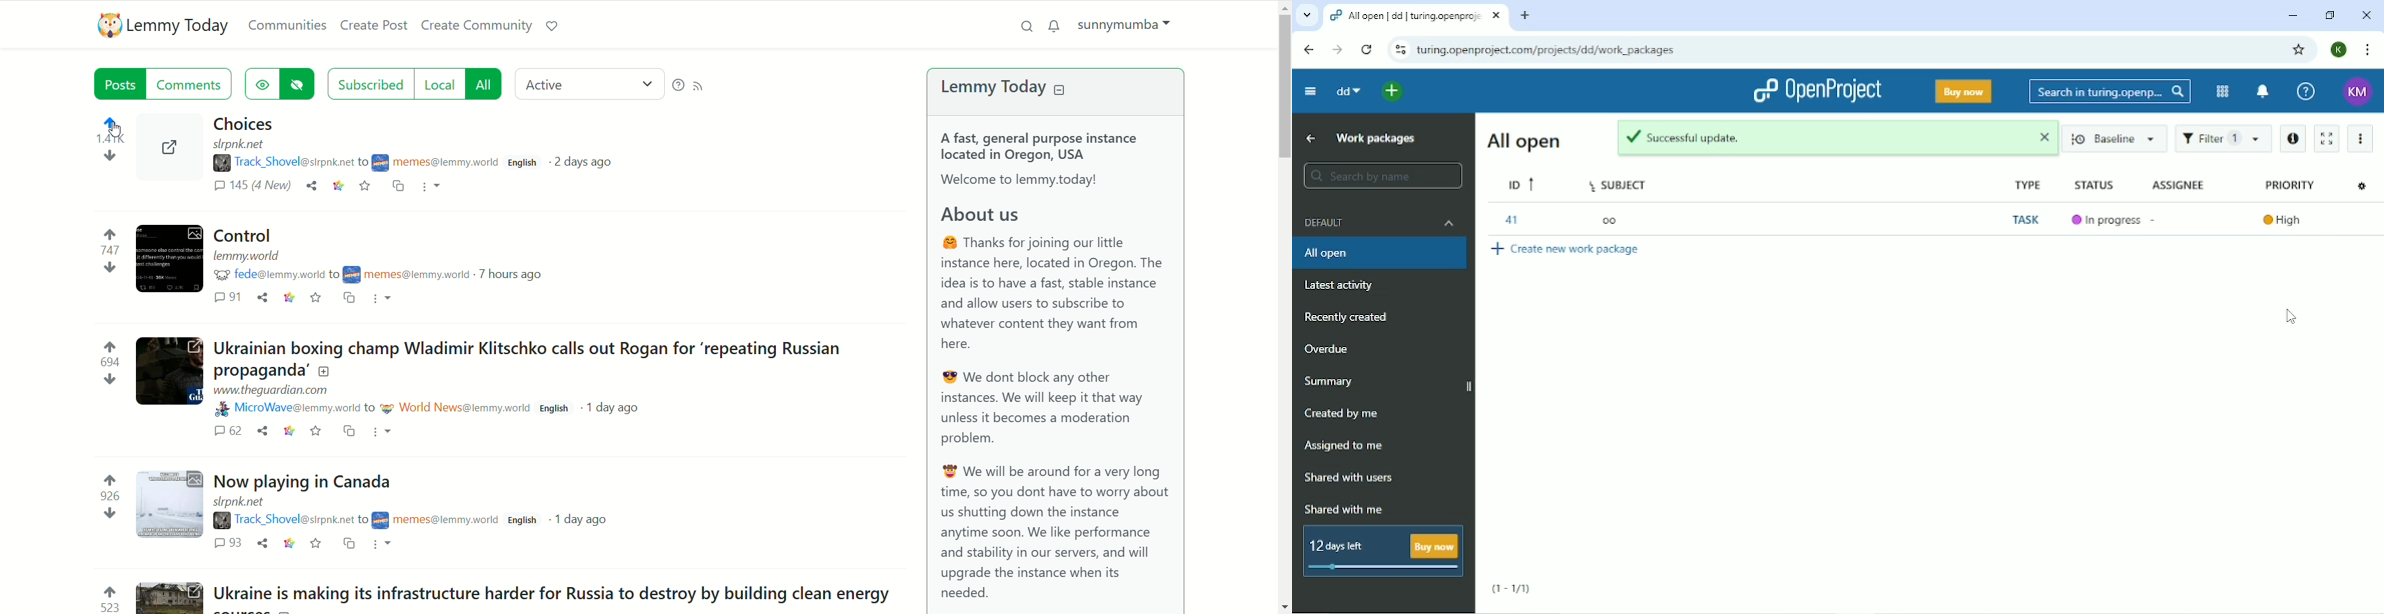 The image size is (2408, 616). What do you see at coordinates (246, 145) in the screenshot?
I see `URL` at bounding box center [246, 145].